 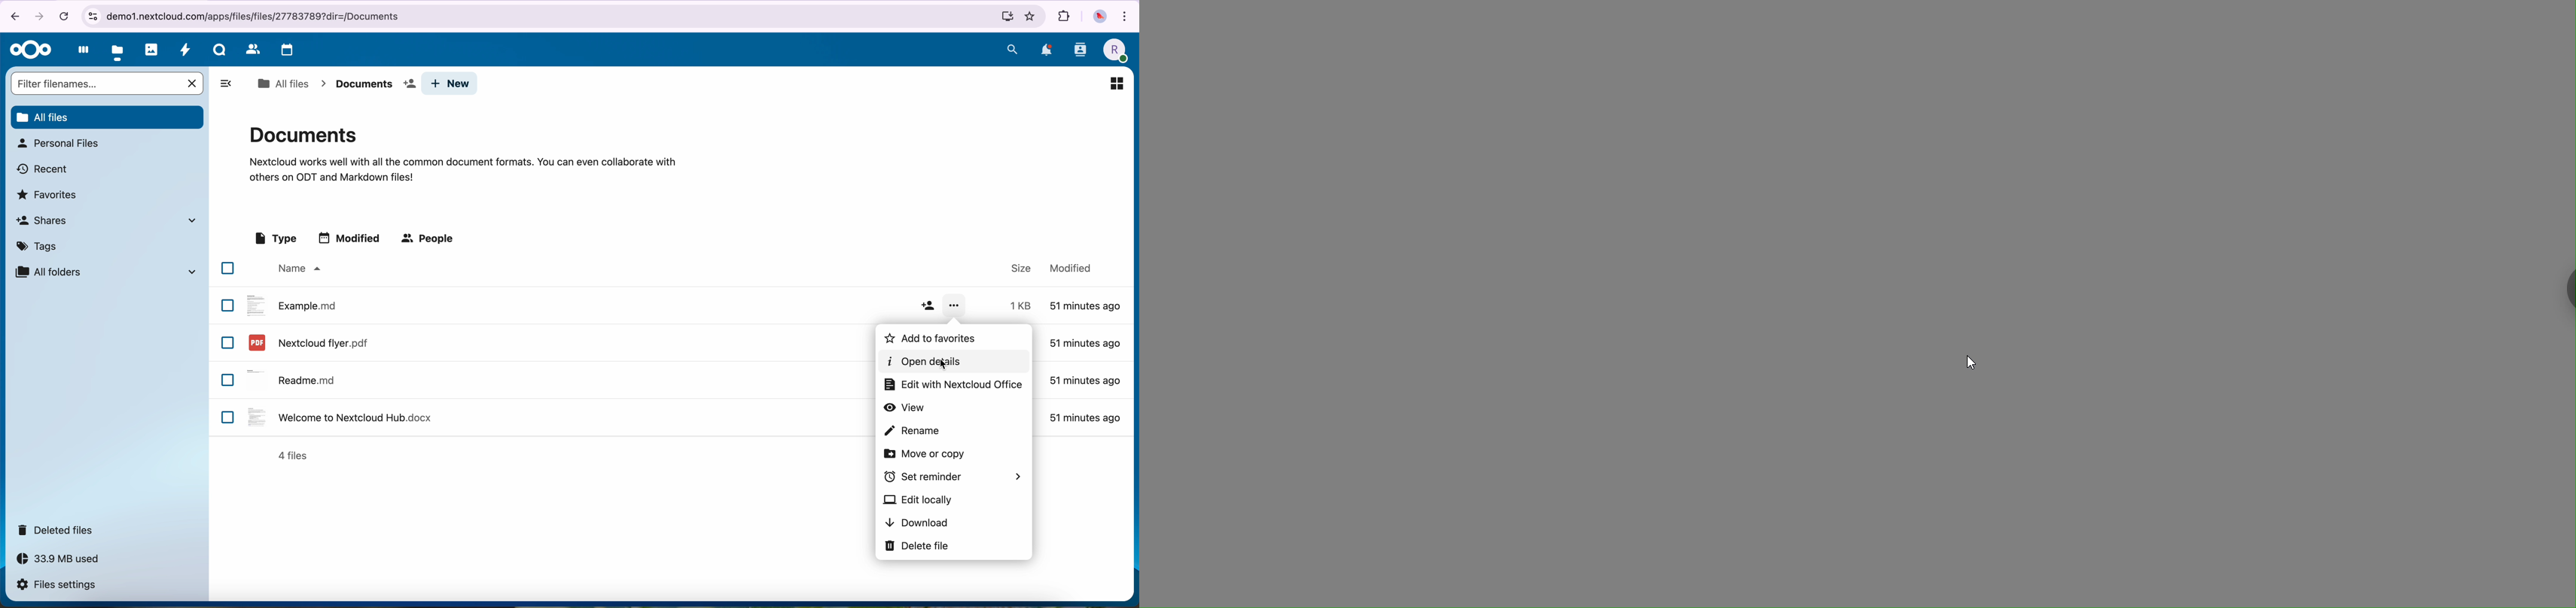 I want to click on modified, so click(x=351, y=238).